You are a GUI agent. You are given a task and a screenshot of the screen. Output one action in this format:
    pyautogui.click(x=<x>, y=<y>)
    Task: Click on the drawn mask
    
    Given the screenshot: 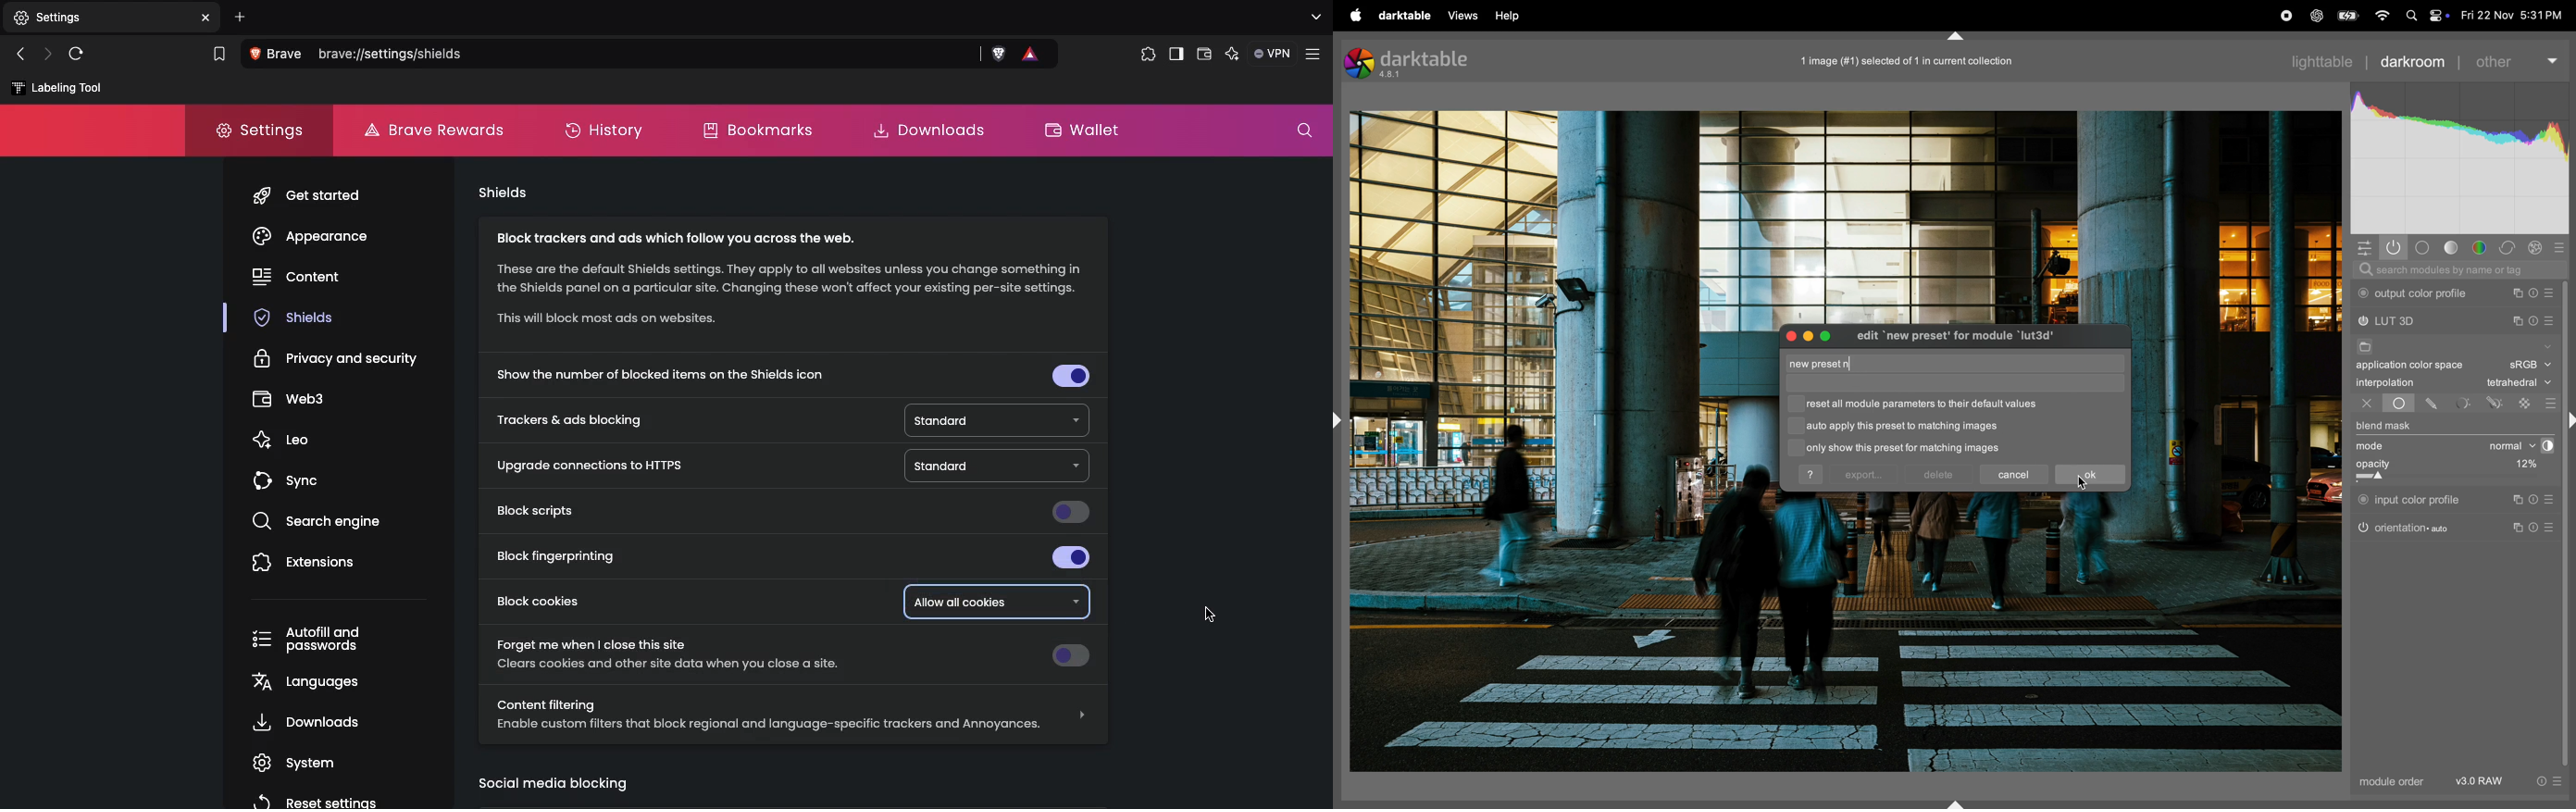 What is the action you would take?
    pyautogui.click(x=2434, y=404)
    